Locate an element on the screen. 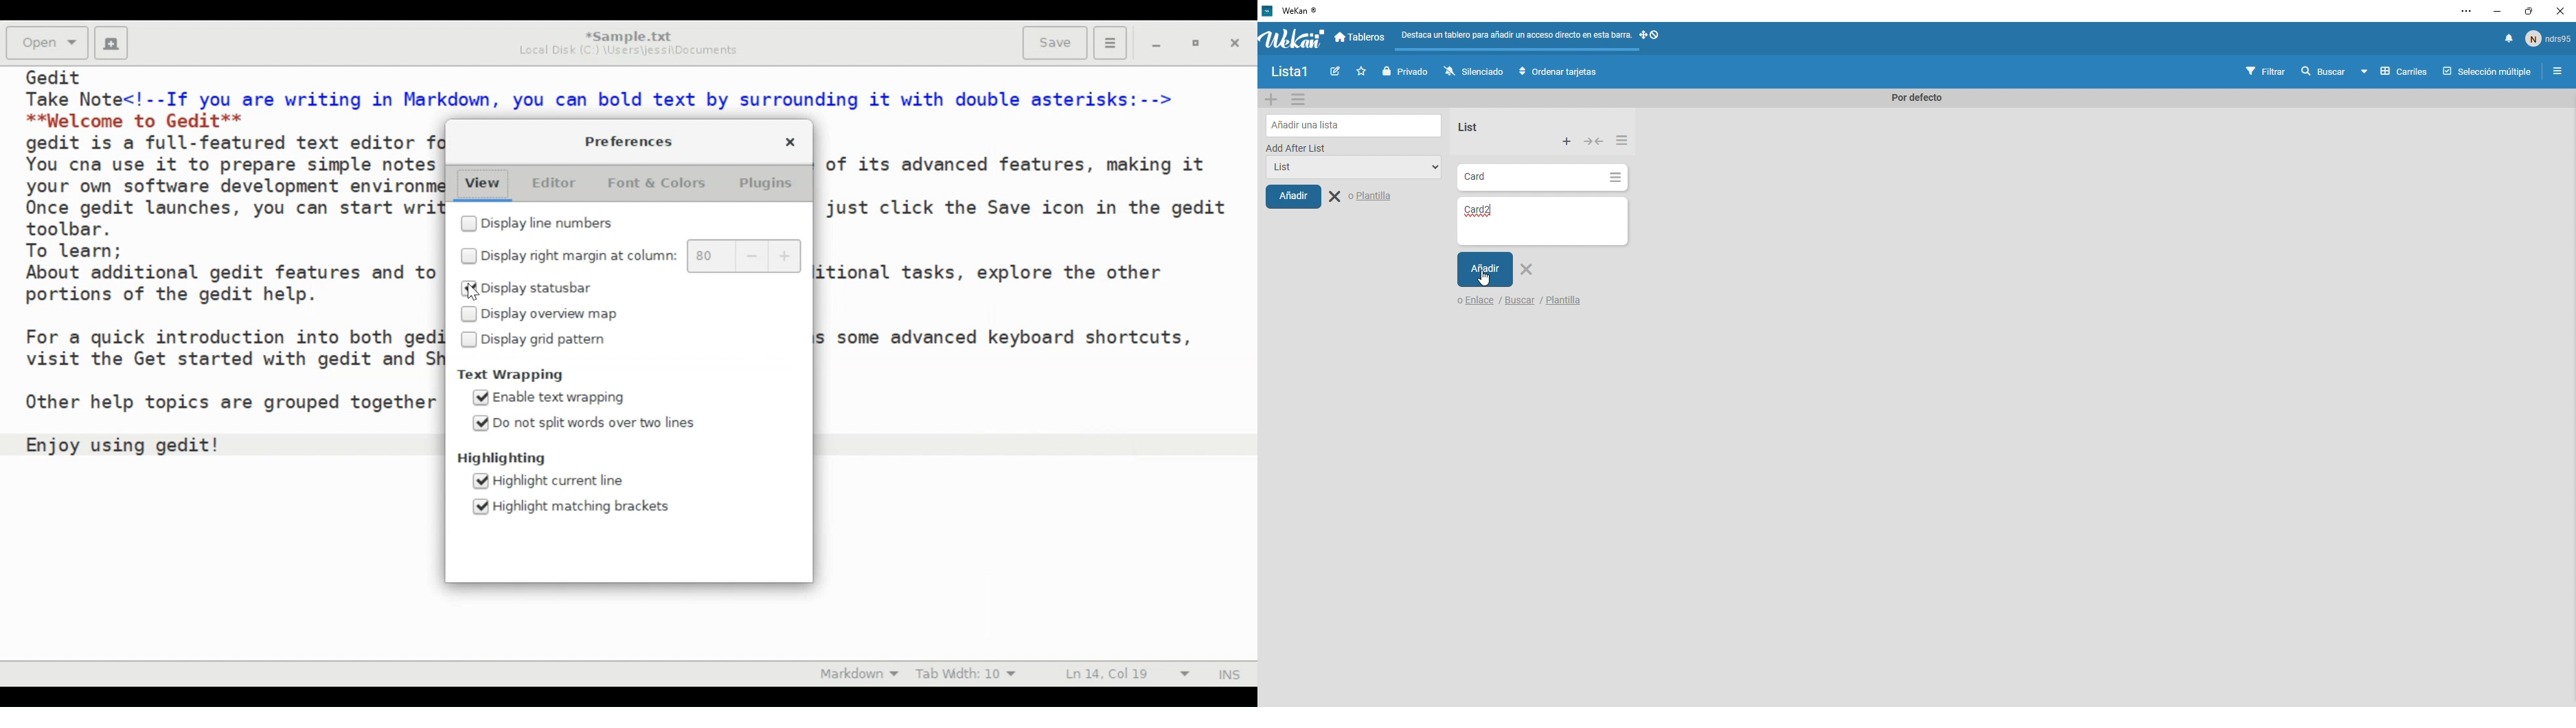 The image size is (2576, 728). Highlight Mode: Markdown is located at coordinates (854, 673).